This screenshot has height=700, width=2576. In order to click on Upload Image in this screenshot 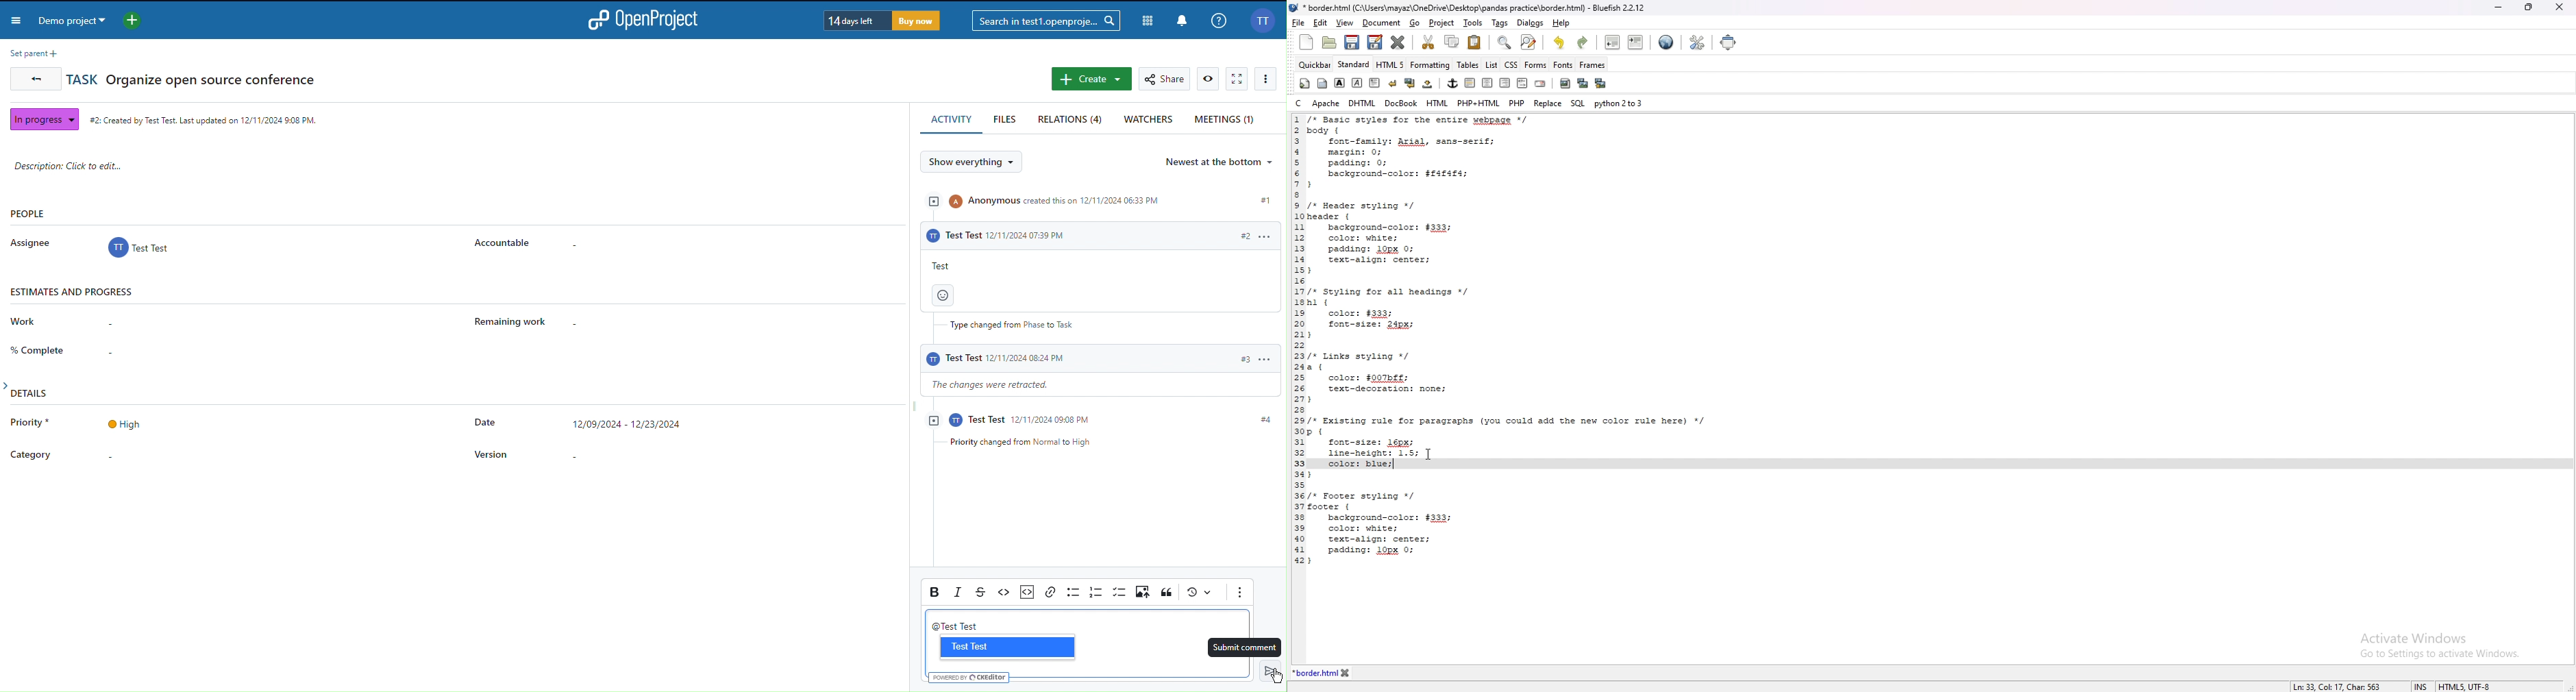, I will do `click(1144, 593)`.